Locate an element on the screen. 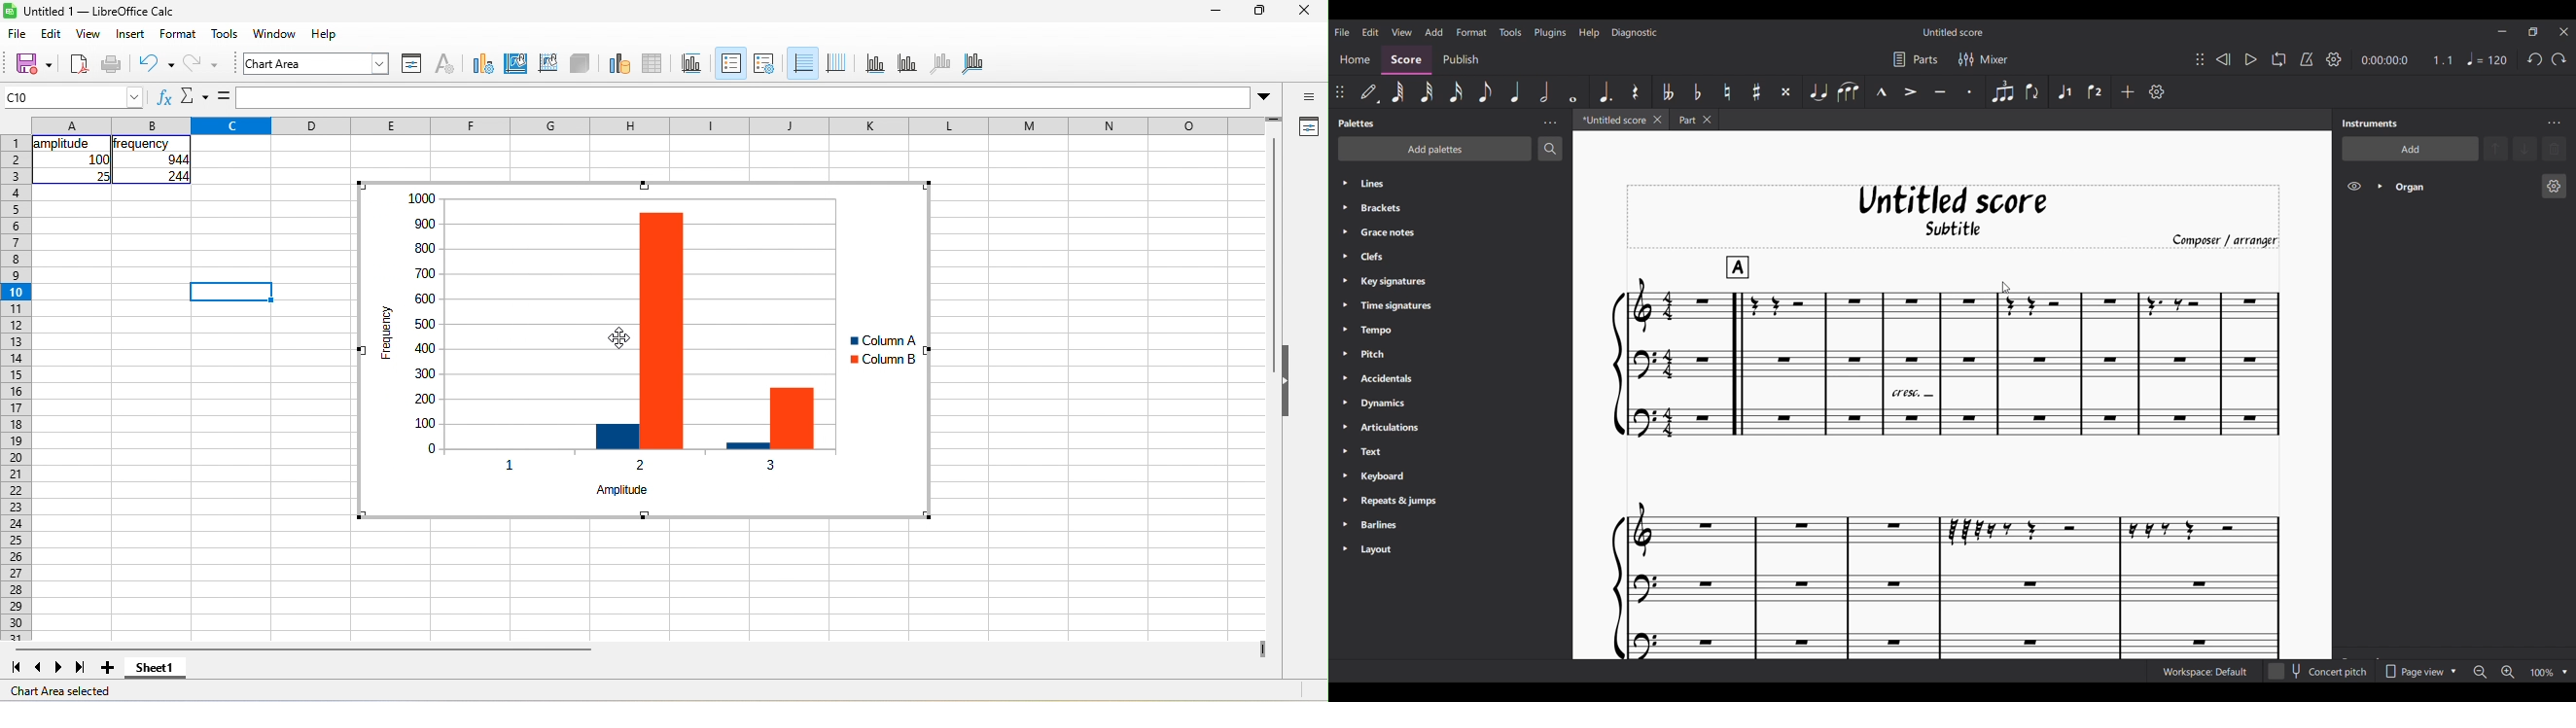 The width and height of the screenshot is (2576, 728). Move selection down is located at coordinates (2525, 149).